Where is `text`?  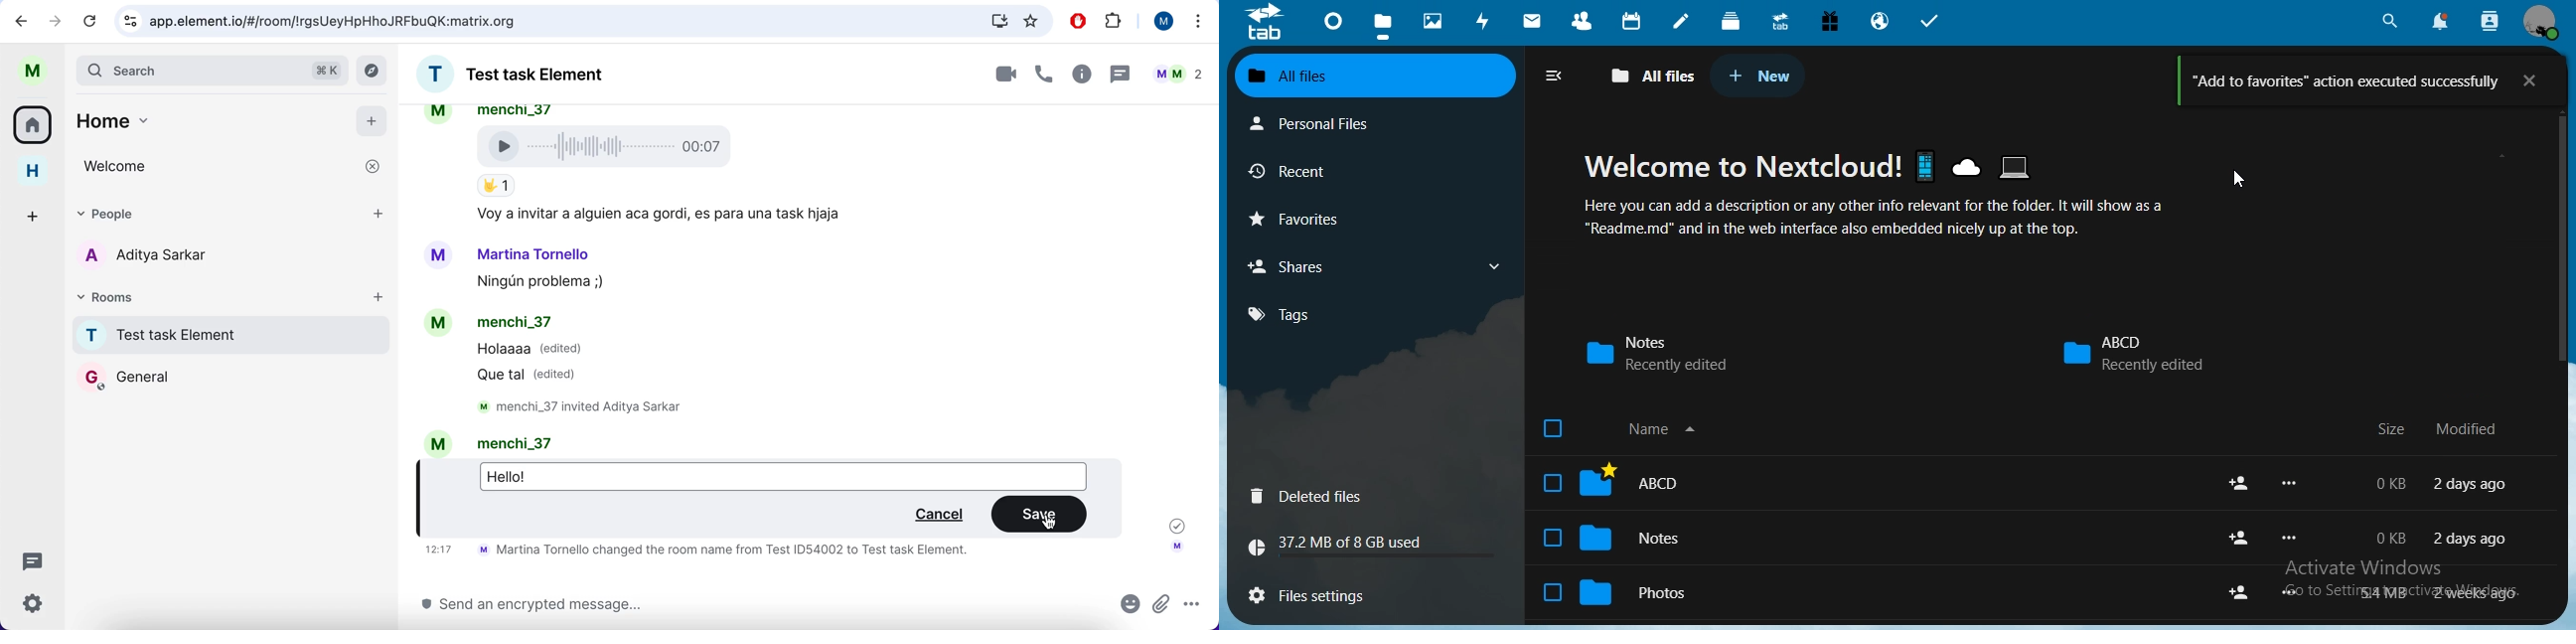 text is located at coordinates (1883, 202).